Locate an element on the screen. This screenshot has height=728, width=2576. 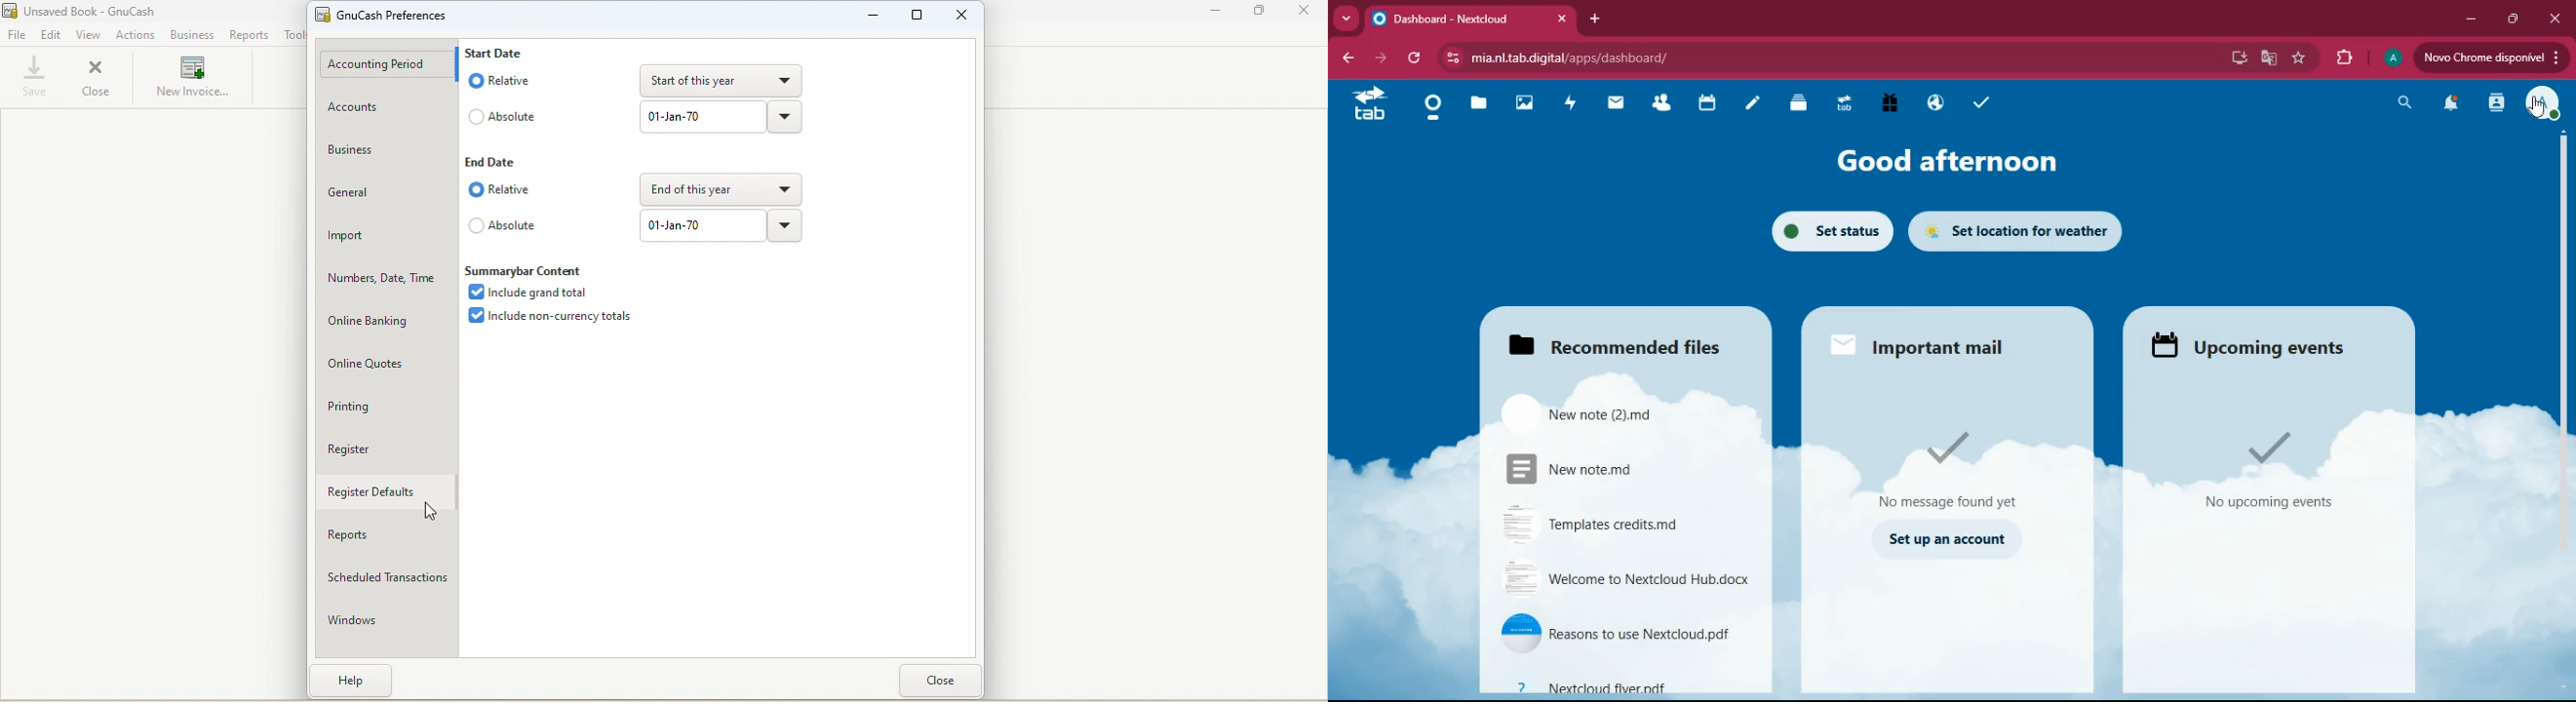
file is located at coordinates (1599, 469).